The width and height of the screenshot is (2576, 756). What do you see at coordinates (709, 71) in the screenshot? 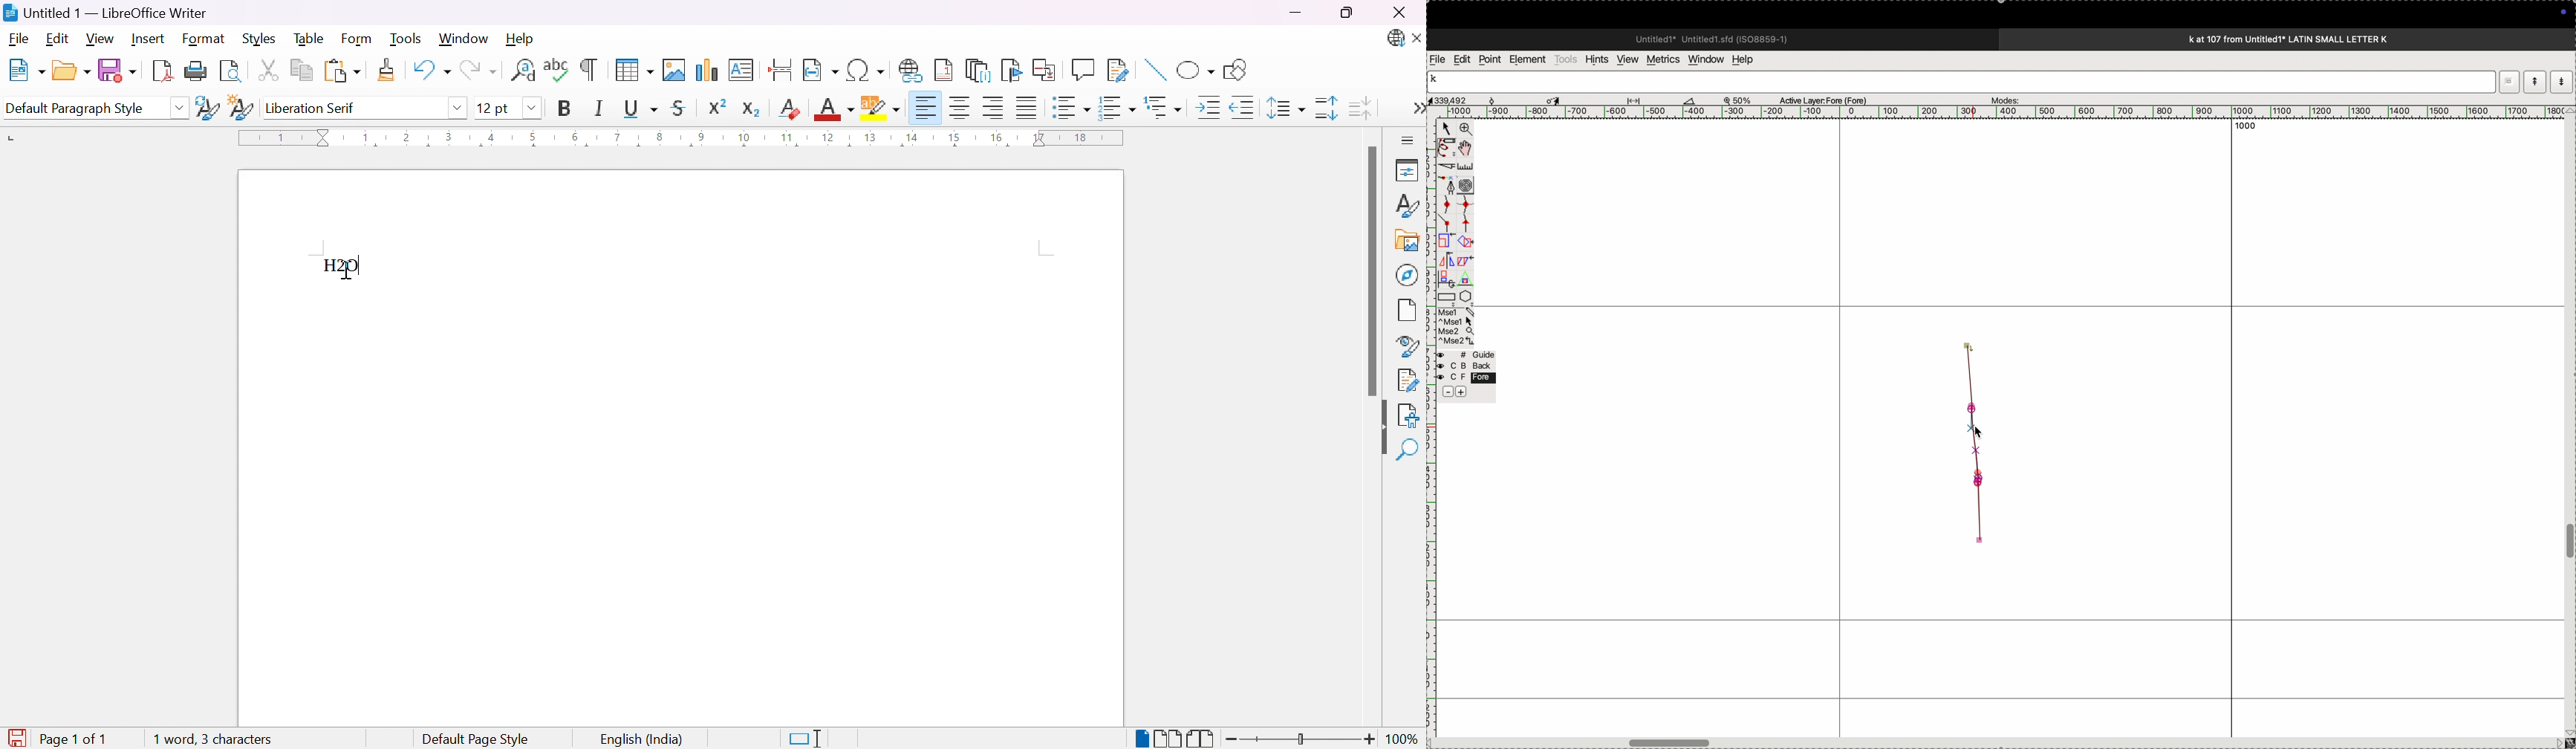
I see `Insert chart` at bounding box center [709, 71].